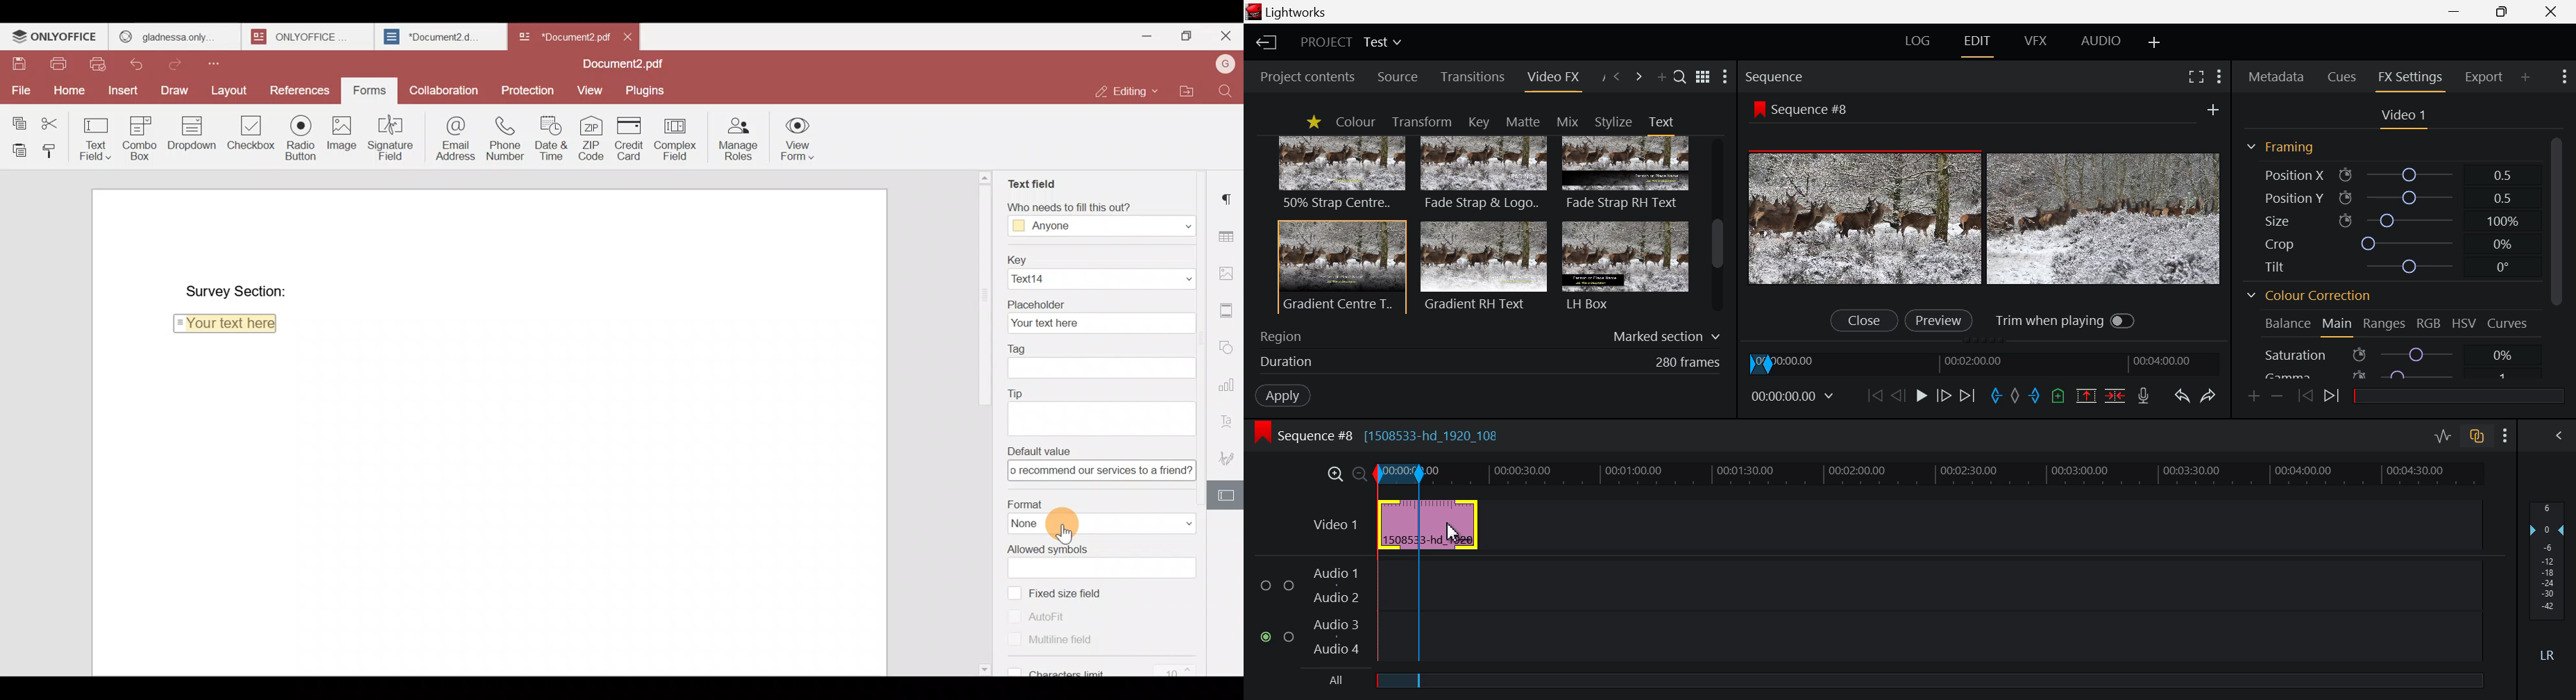 The width and height of the screenshot is (2576, 700). I want to click on textbox, so click(1100, 367).